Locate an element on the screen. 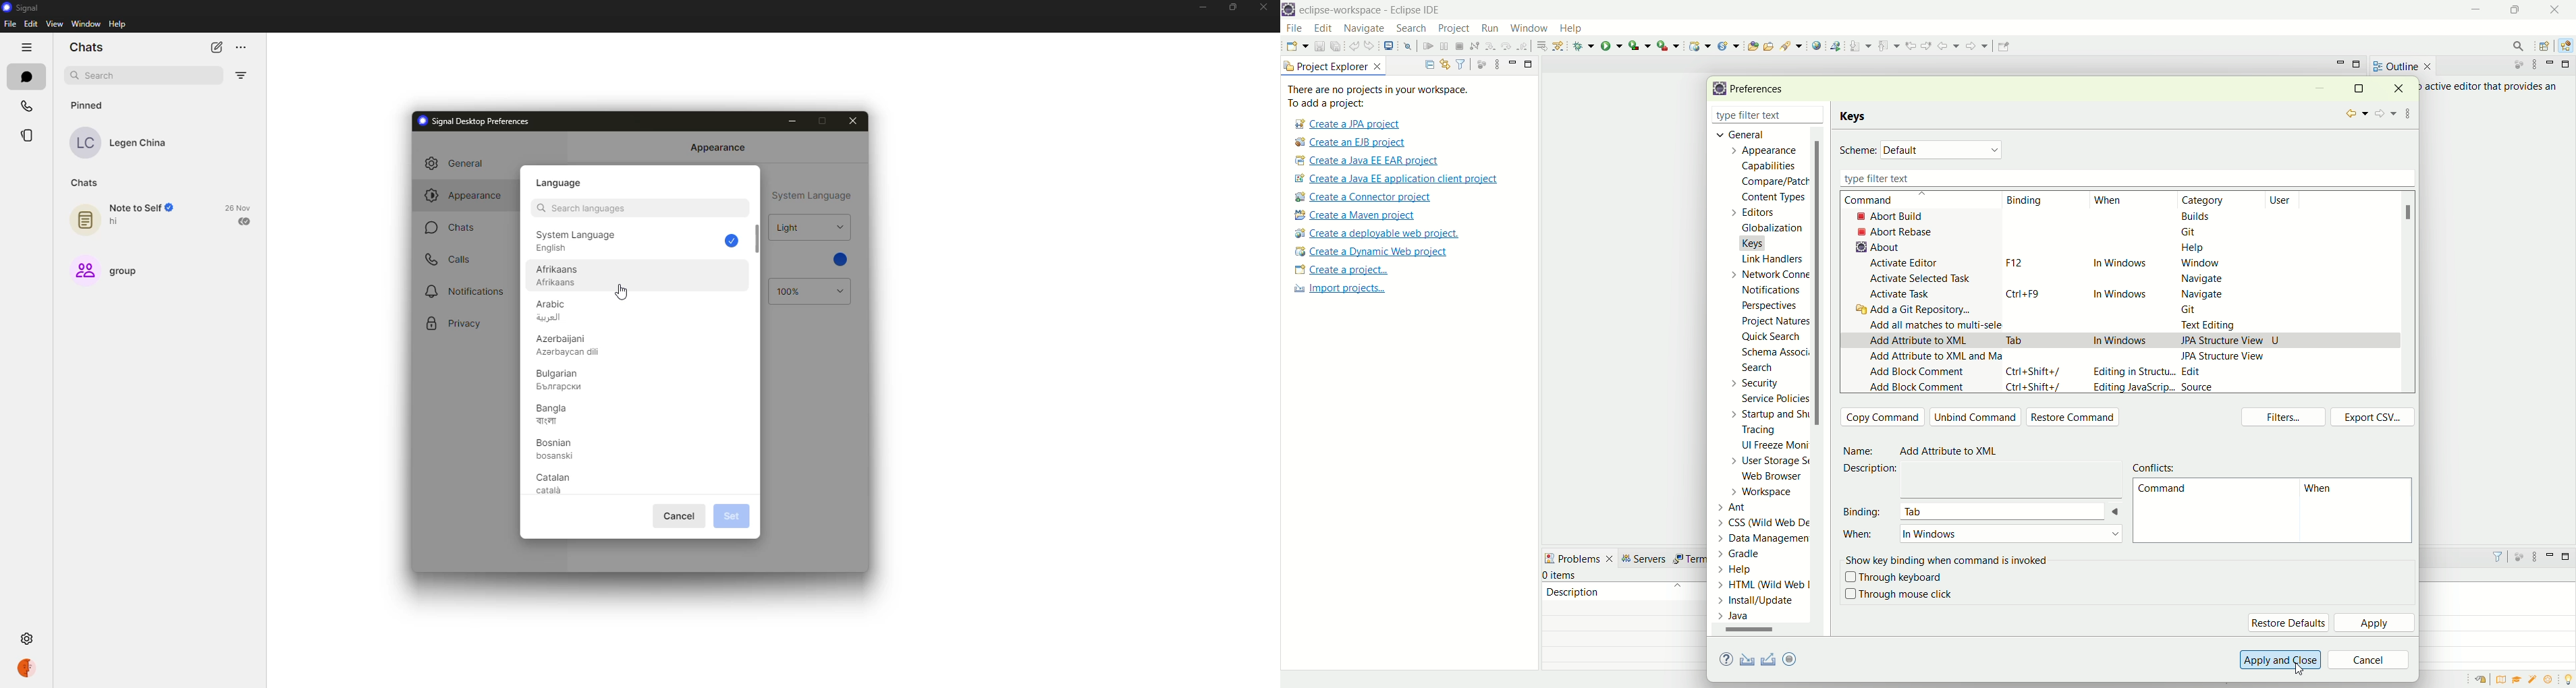  view is located at coordinates (53, 25).